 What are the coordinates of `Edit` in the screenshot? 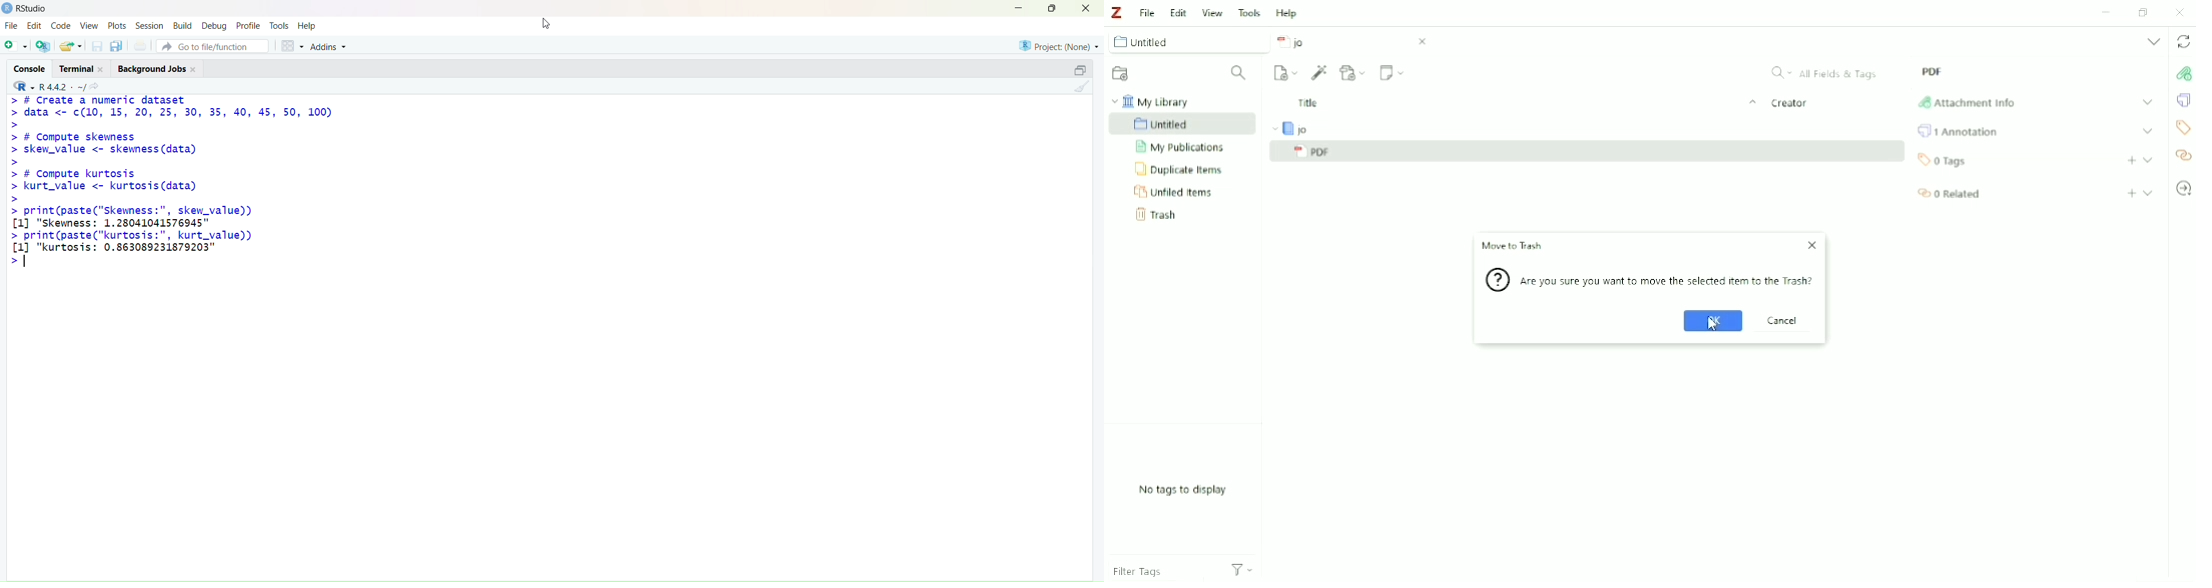 It's located at (37, 26).